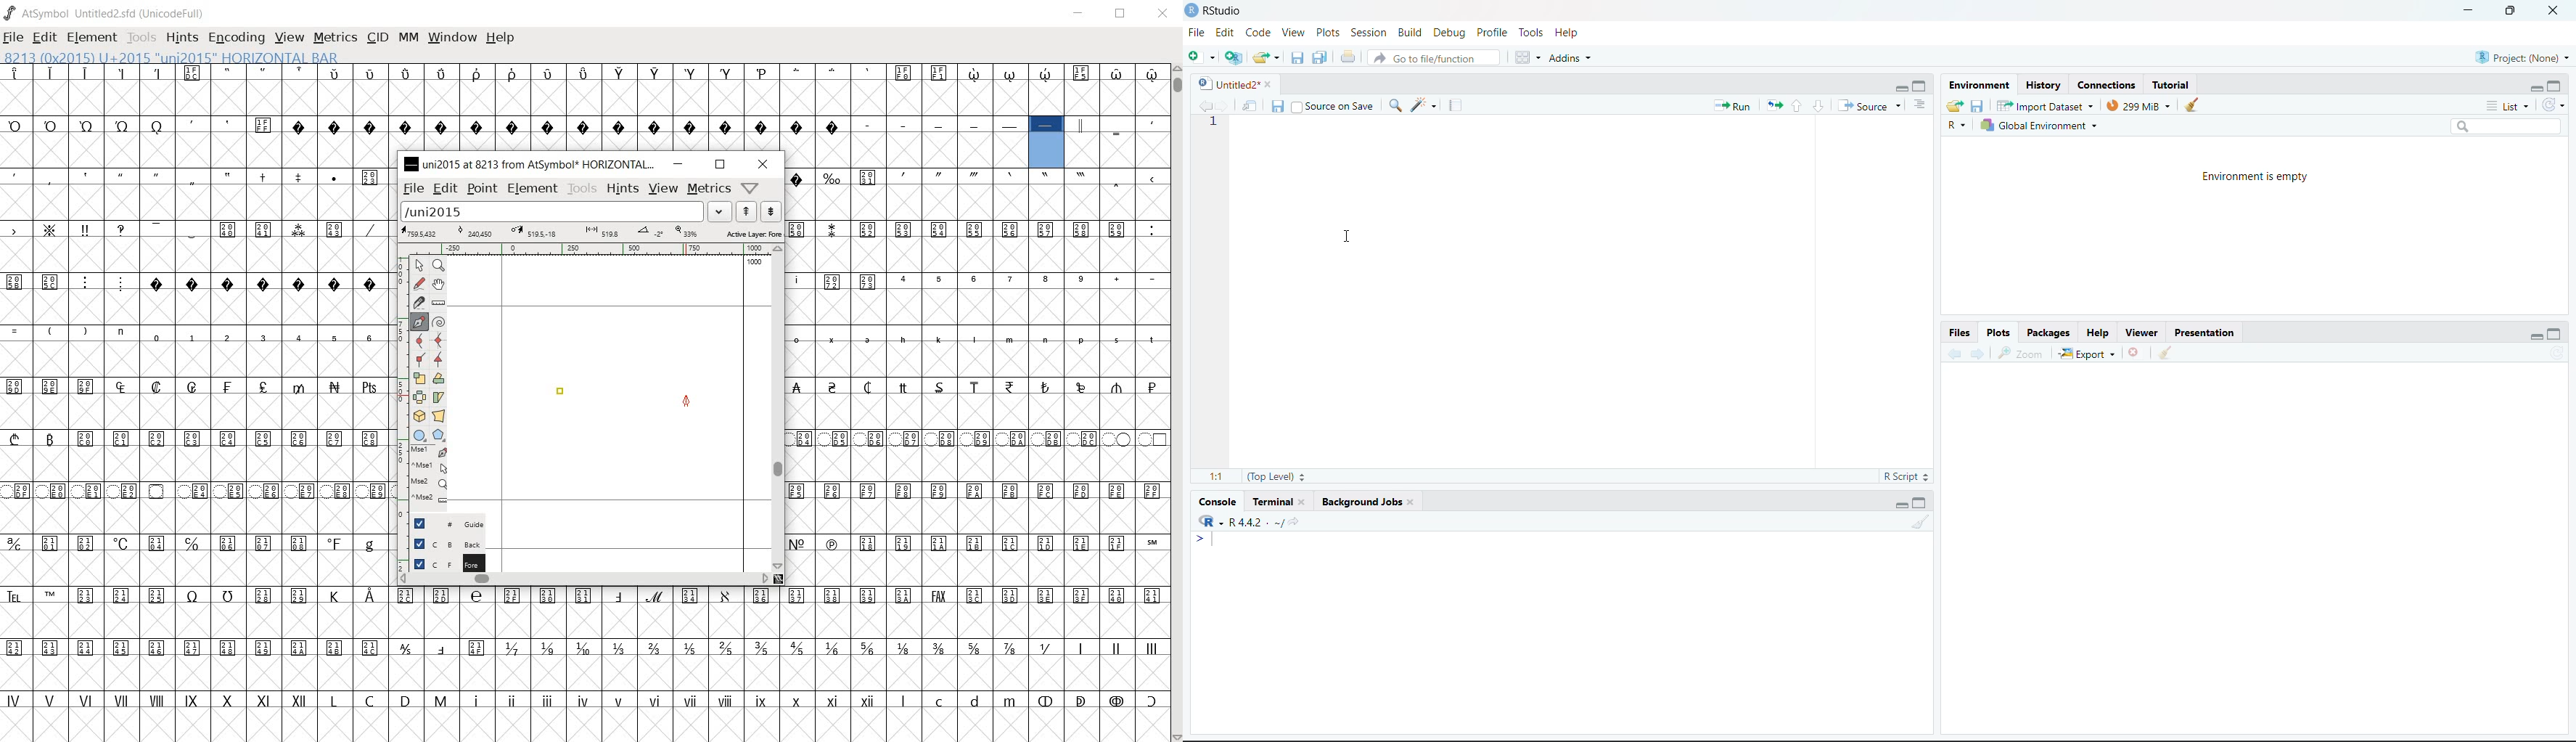 This screenshot has height=756, width=2576. What do you see at coordinates (1410, 502) in the screenshot?
I see `close` at bounding box center [1410, 502].